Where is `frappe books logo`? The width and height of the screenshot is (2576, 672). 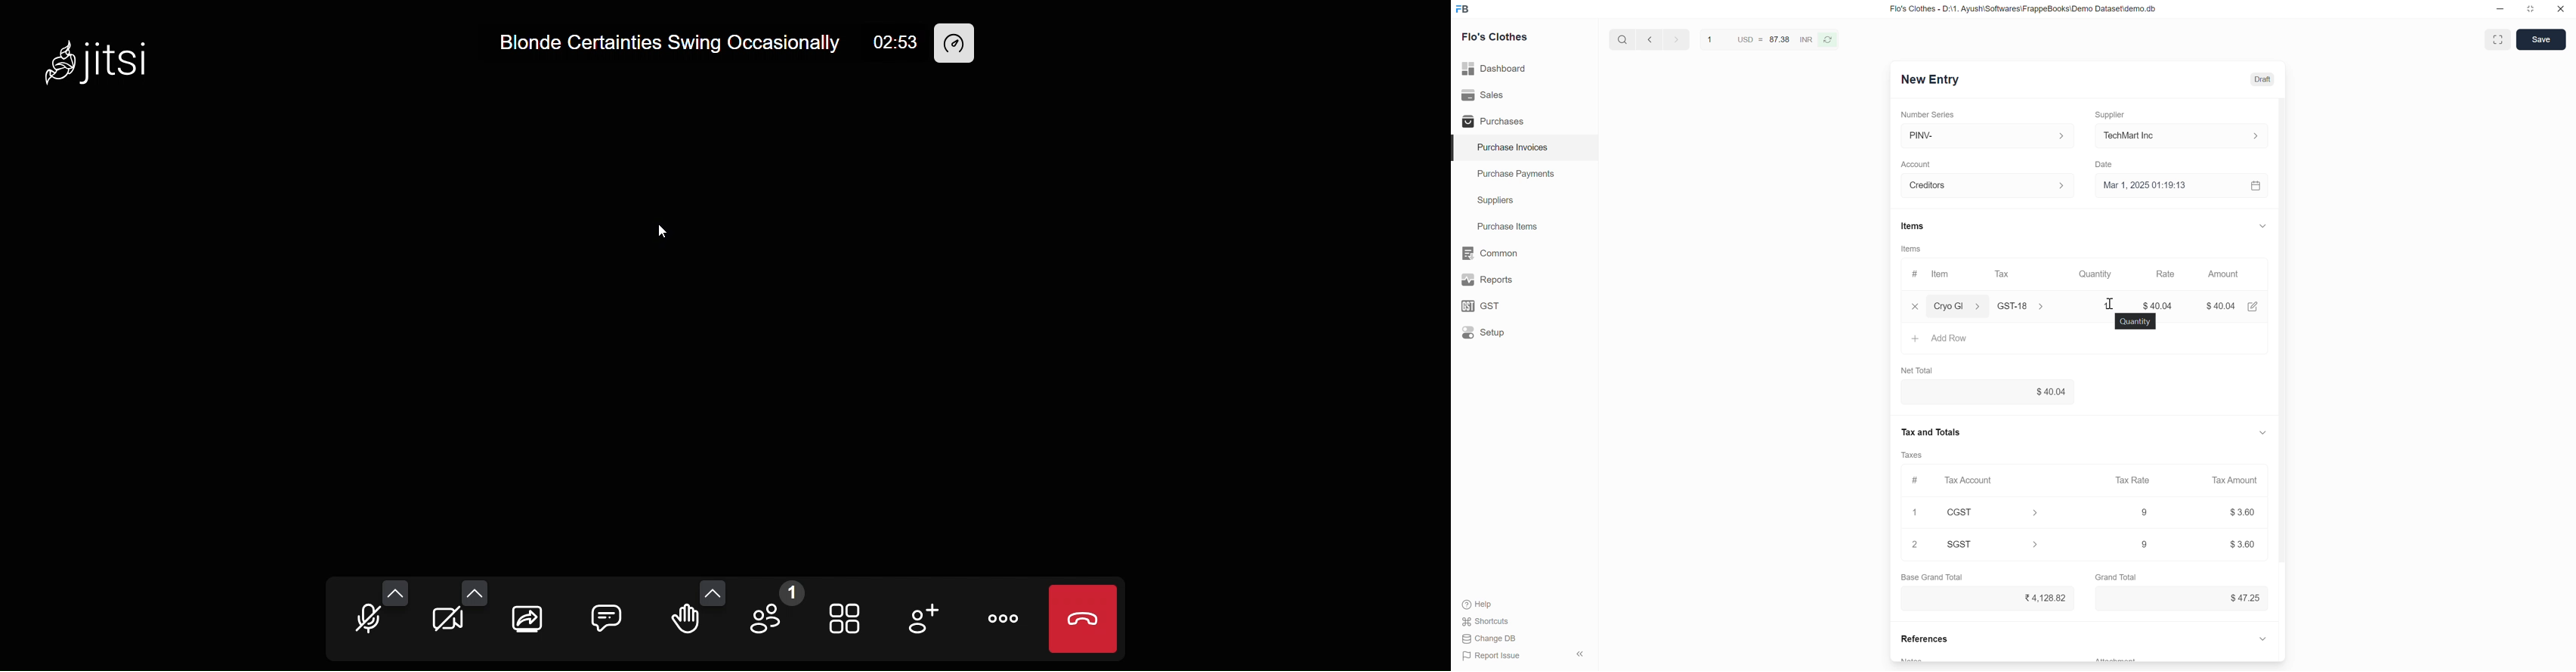 frappe books logo is located at coordinates (1464, 9).